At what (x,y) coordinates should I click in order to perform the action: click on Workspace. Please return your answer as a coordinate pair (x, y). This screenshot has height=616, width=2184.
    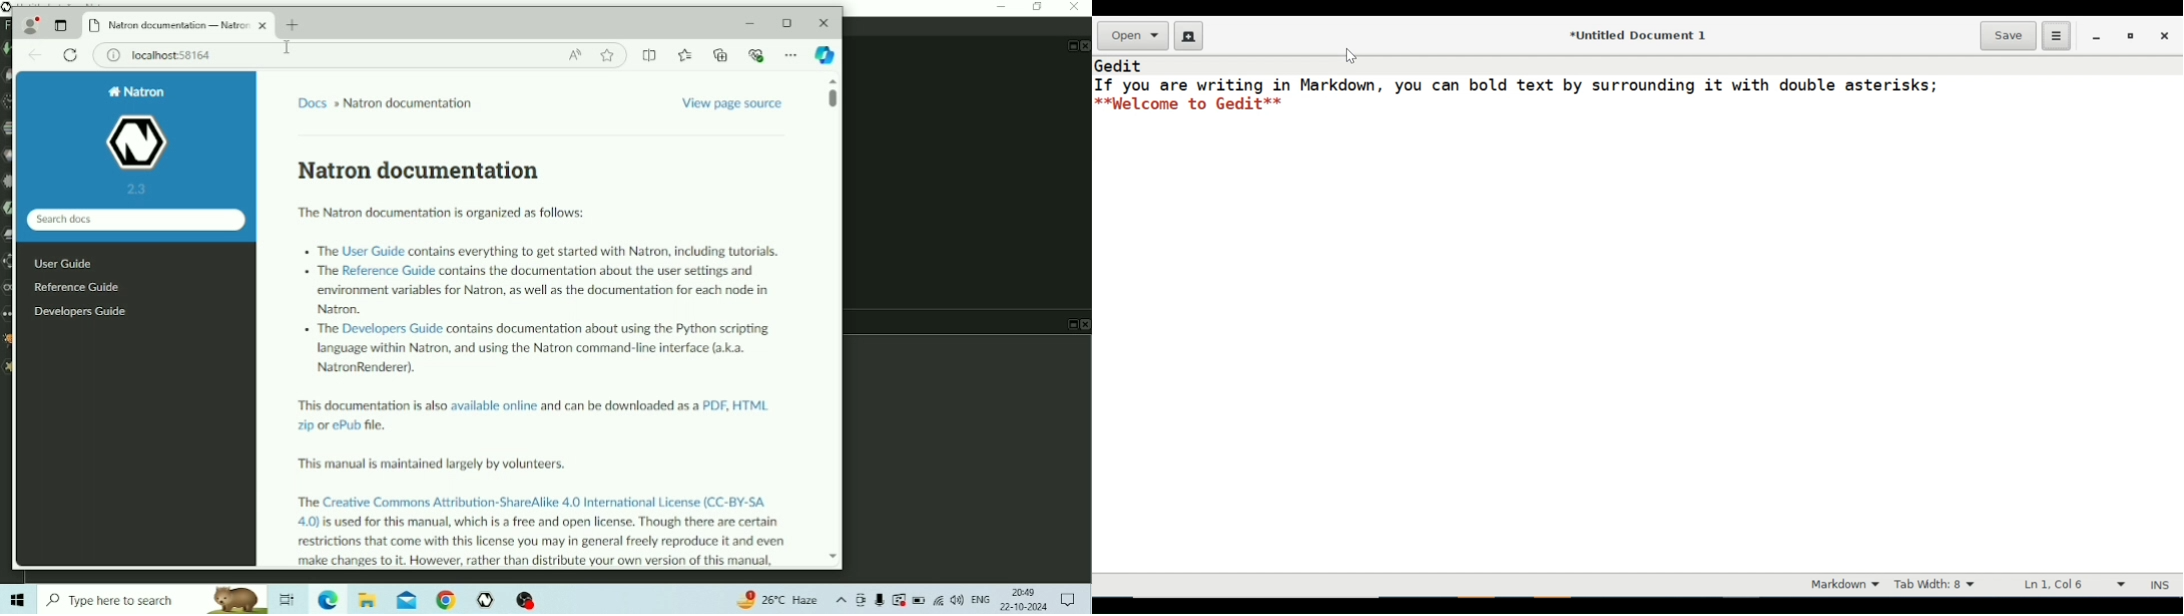
    Looking at the image, I should click on (608, 56).